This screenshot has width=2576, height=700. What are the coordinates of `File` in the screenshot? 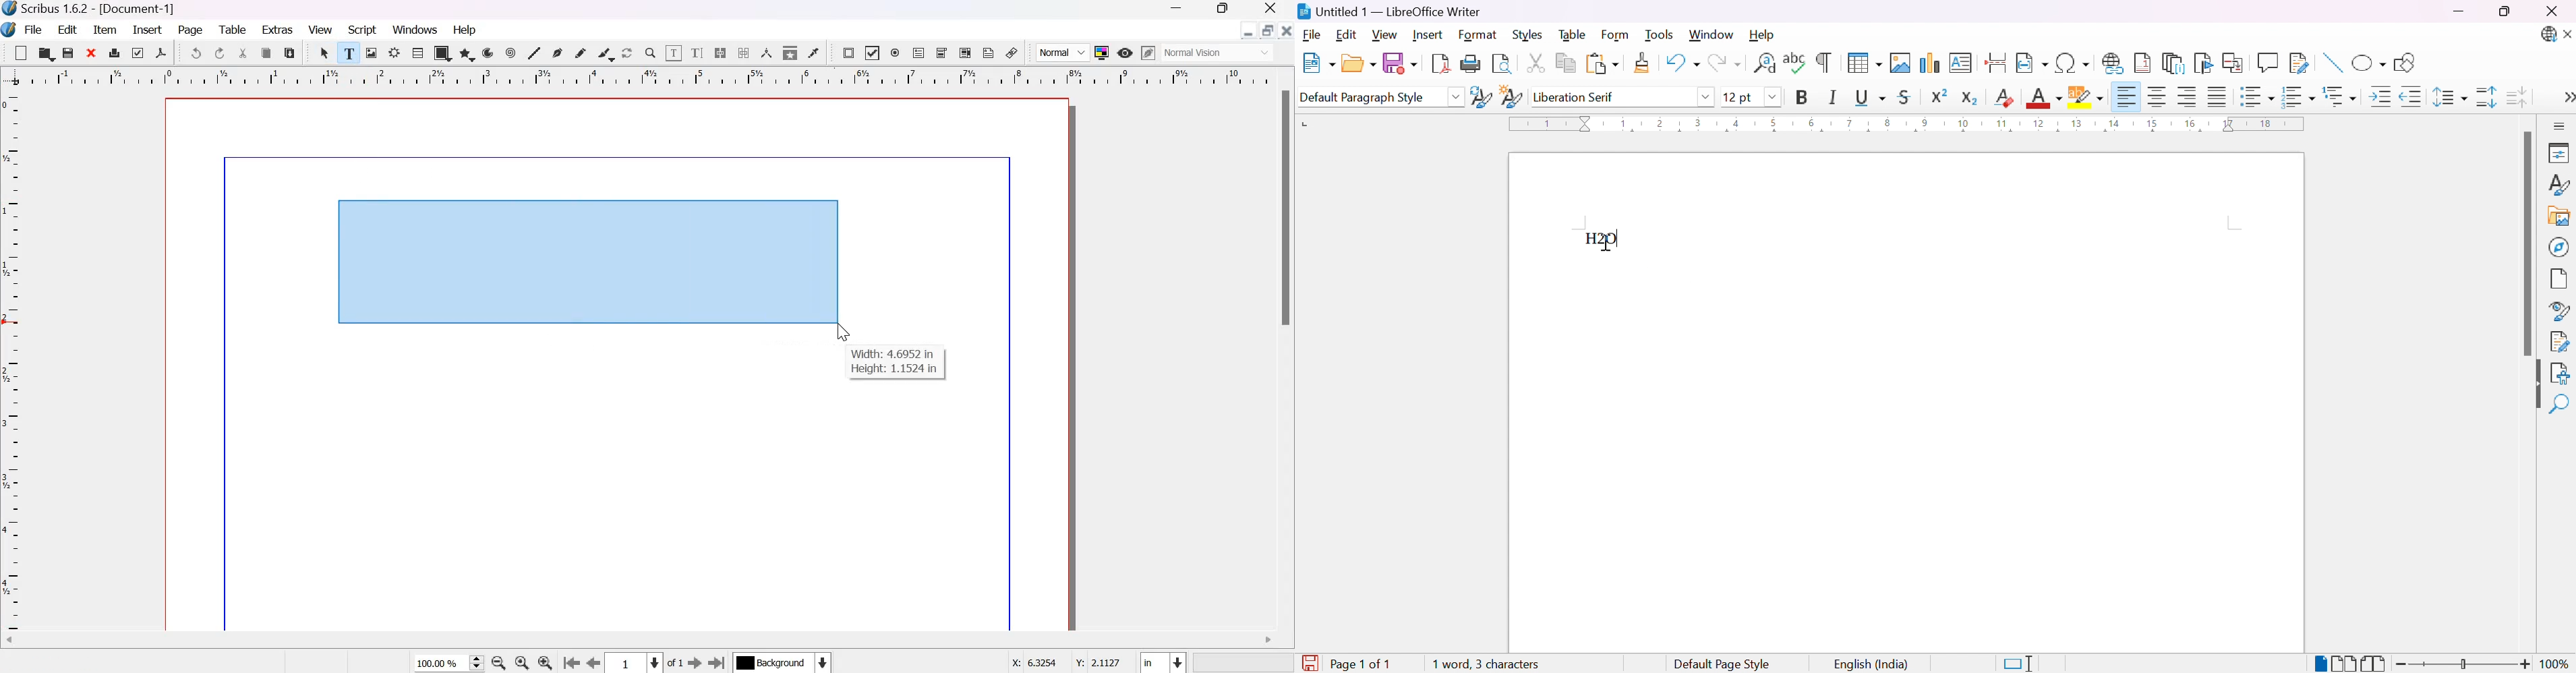 It's located at (32, 30).